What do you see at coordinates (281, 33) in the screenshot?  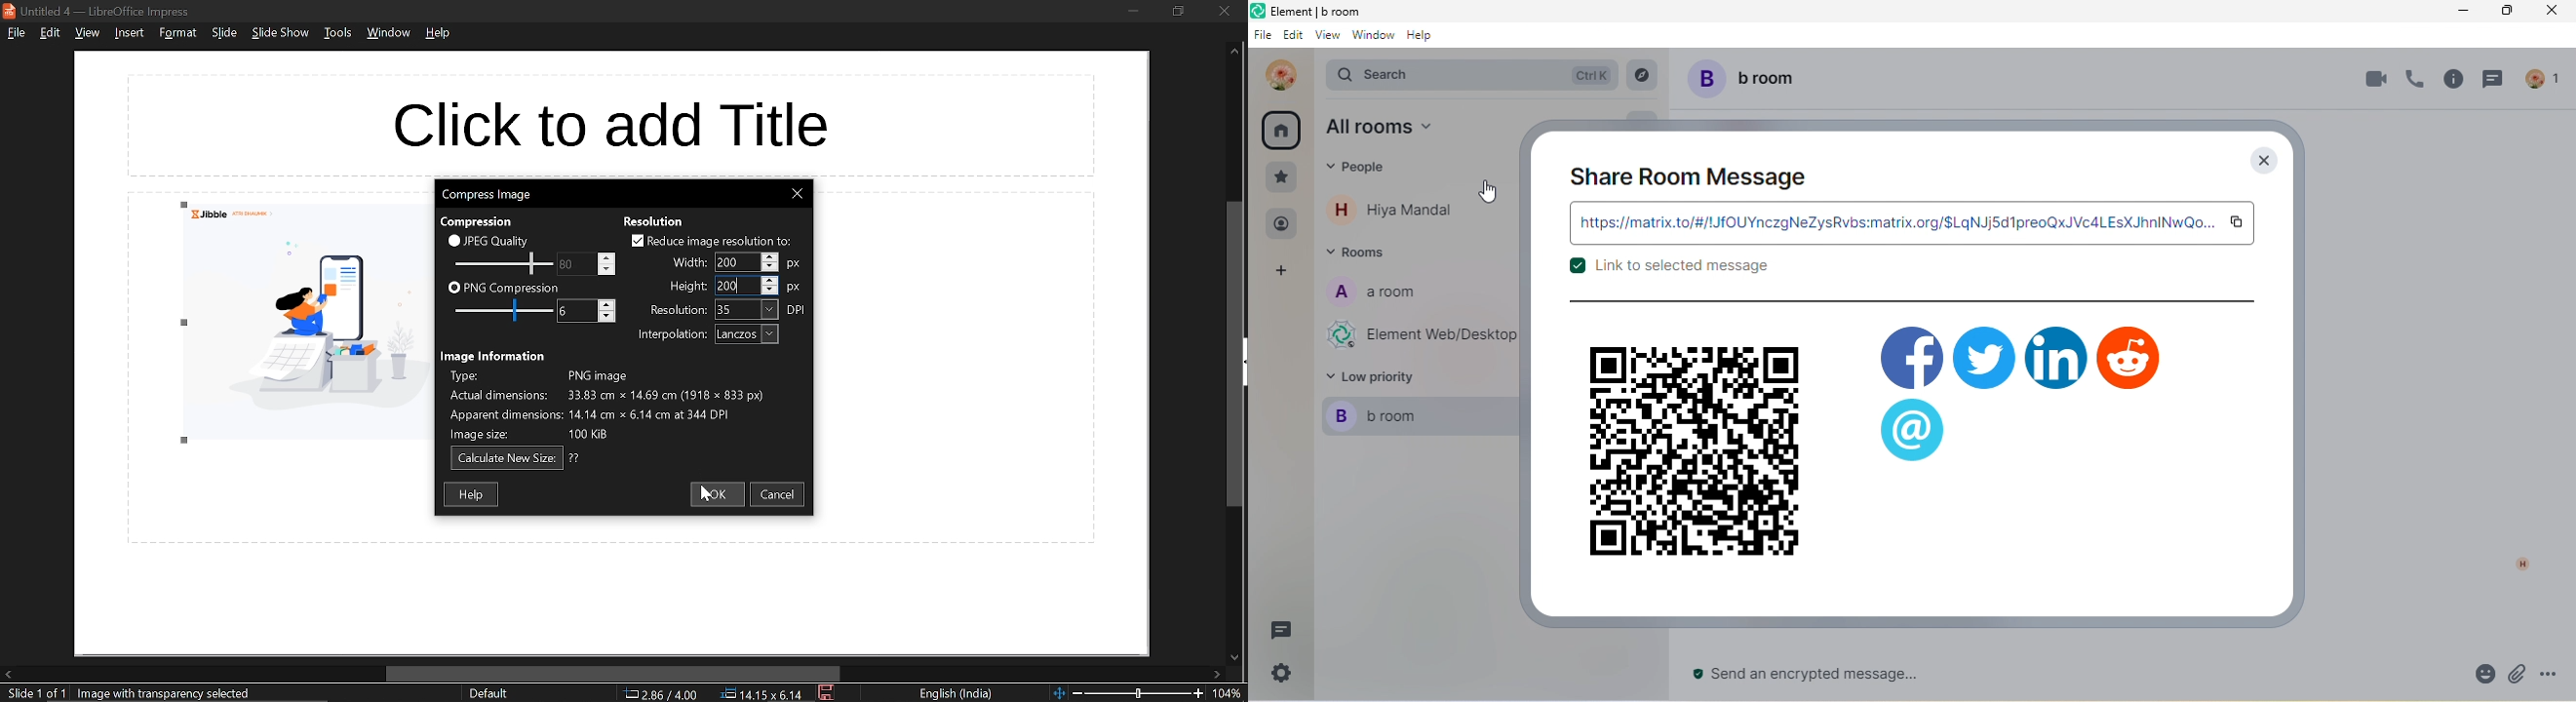 I see `slide show` at bounding box center [281, 33].